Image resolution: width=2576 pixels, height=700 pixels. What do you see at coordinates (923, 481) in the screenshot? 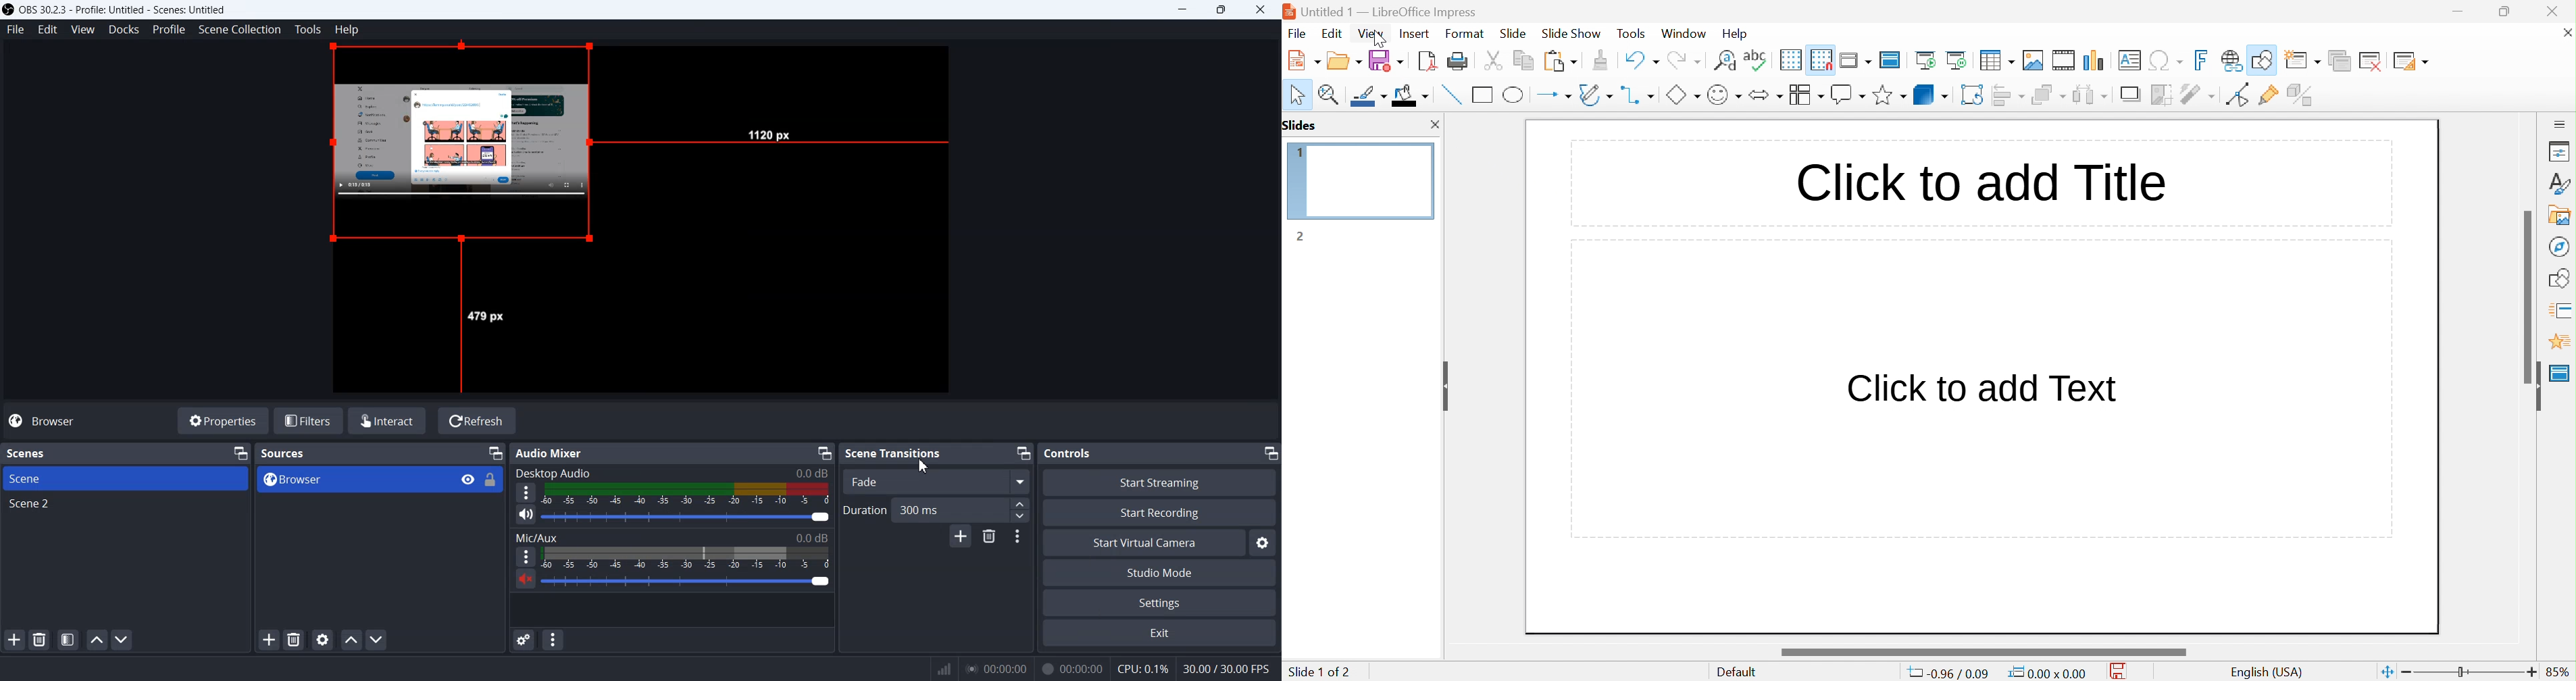
I see `Fade` at bounding box center [923, 481].